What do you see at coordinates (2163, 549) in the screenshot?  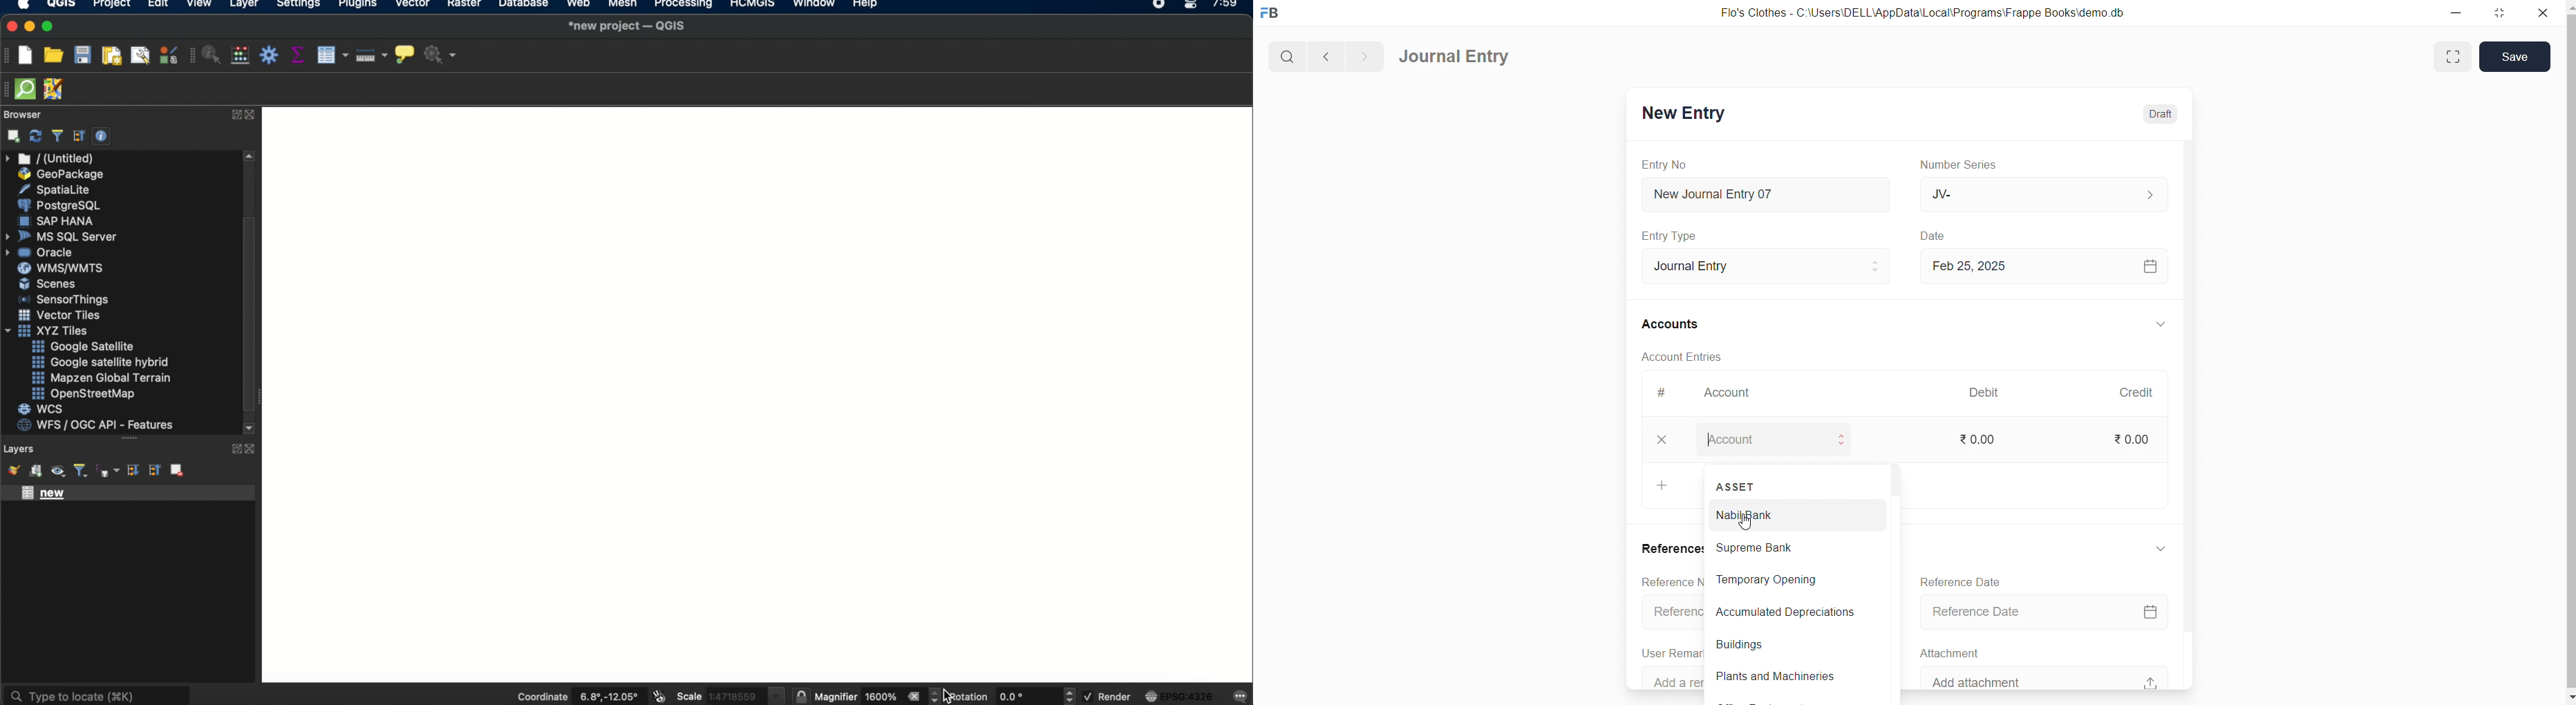 I see `expand/collapse` at bounding box center [2163, 549].